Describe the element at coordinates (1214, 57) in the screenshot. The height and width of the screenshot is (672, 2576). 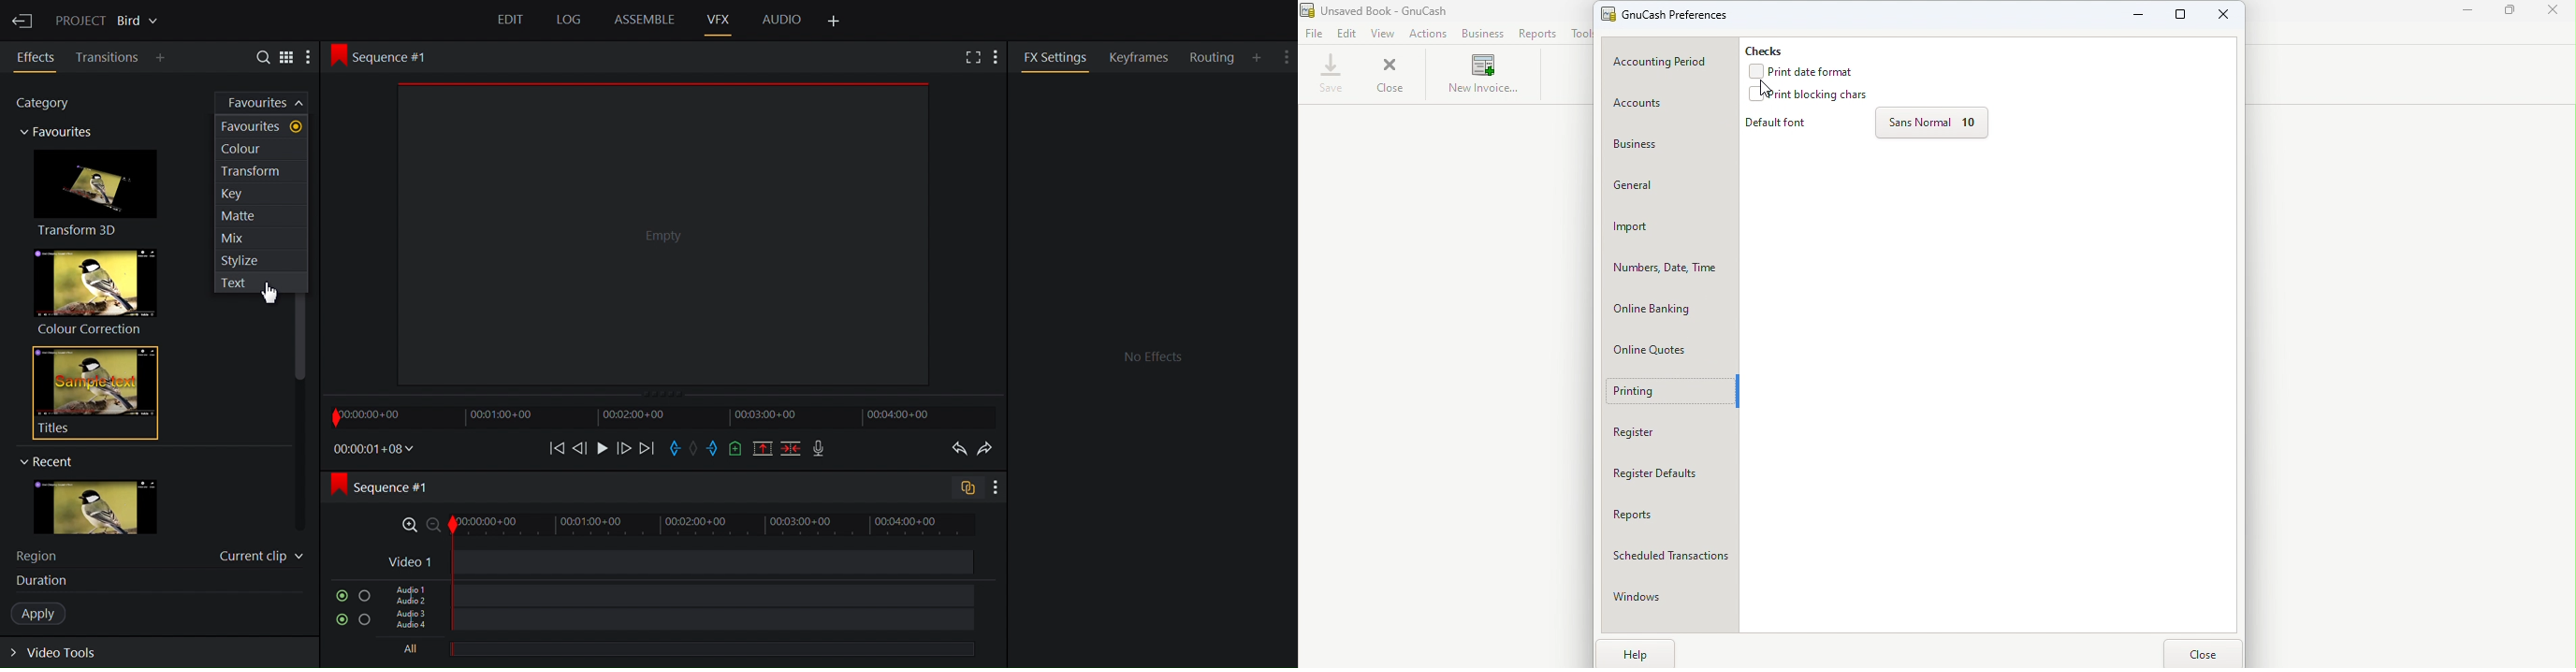
I see `Routing` at that location.